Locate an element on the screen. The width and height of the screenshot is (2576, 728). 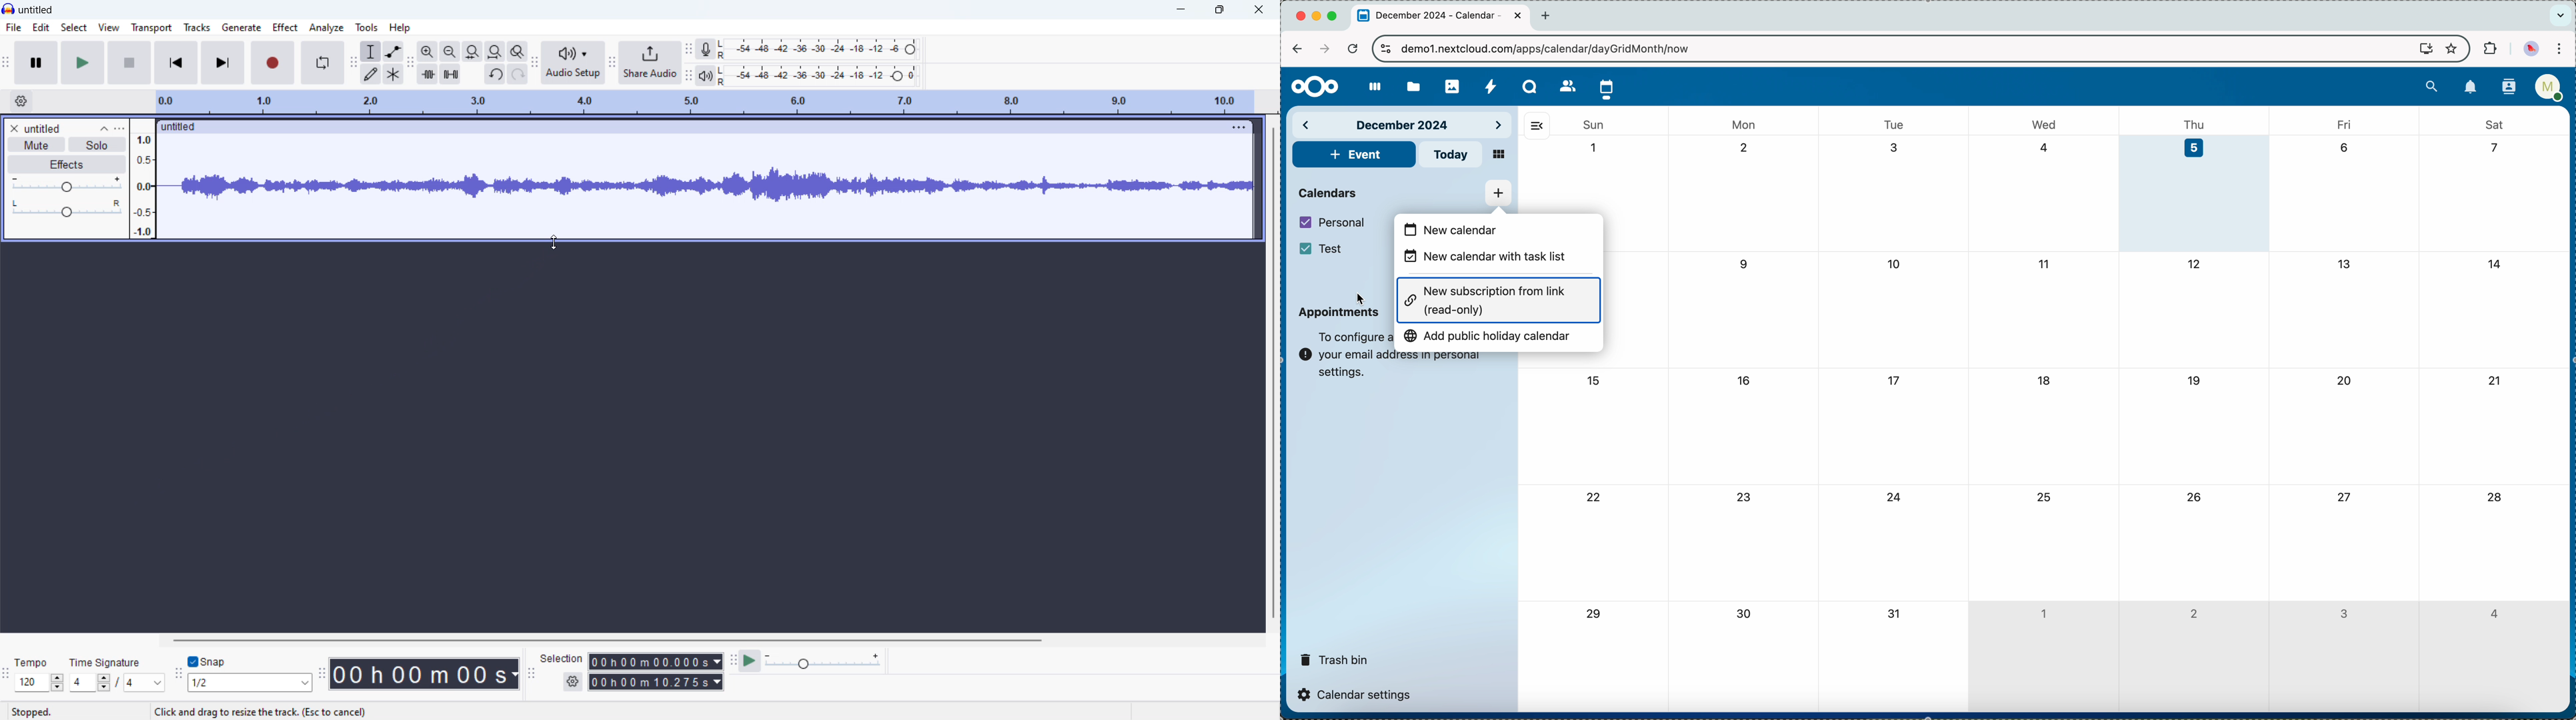
share audio toolbar is located at coordinates (535, 65).